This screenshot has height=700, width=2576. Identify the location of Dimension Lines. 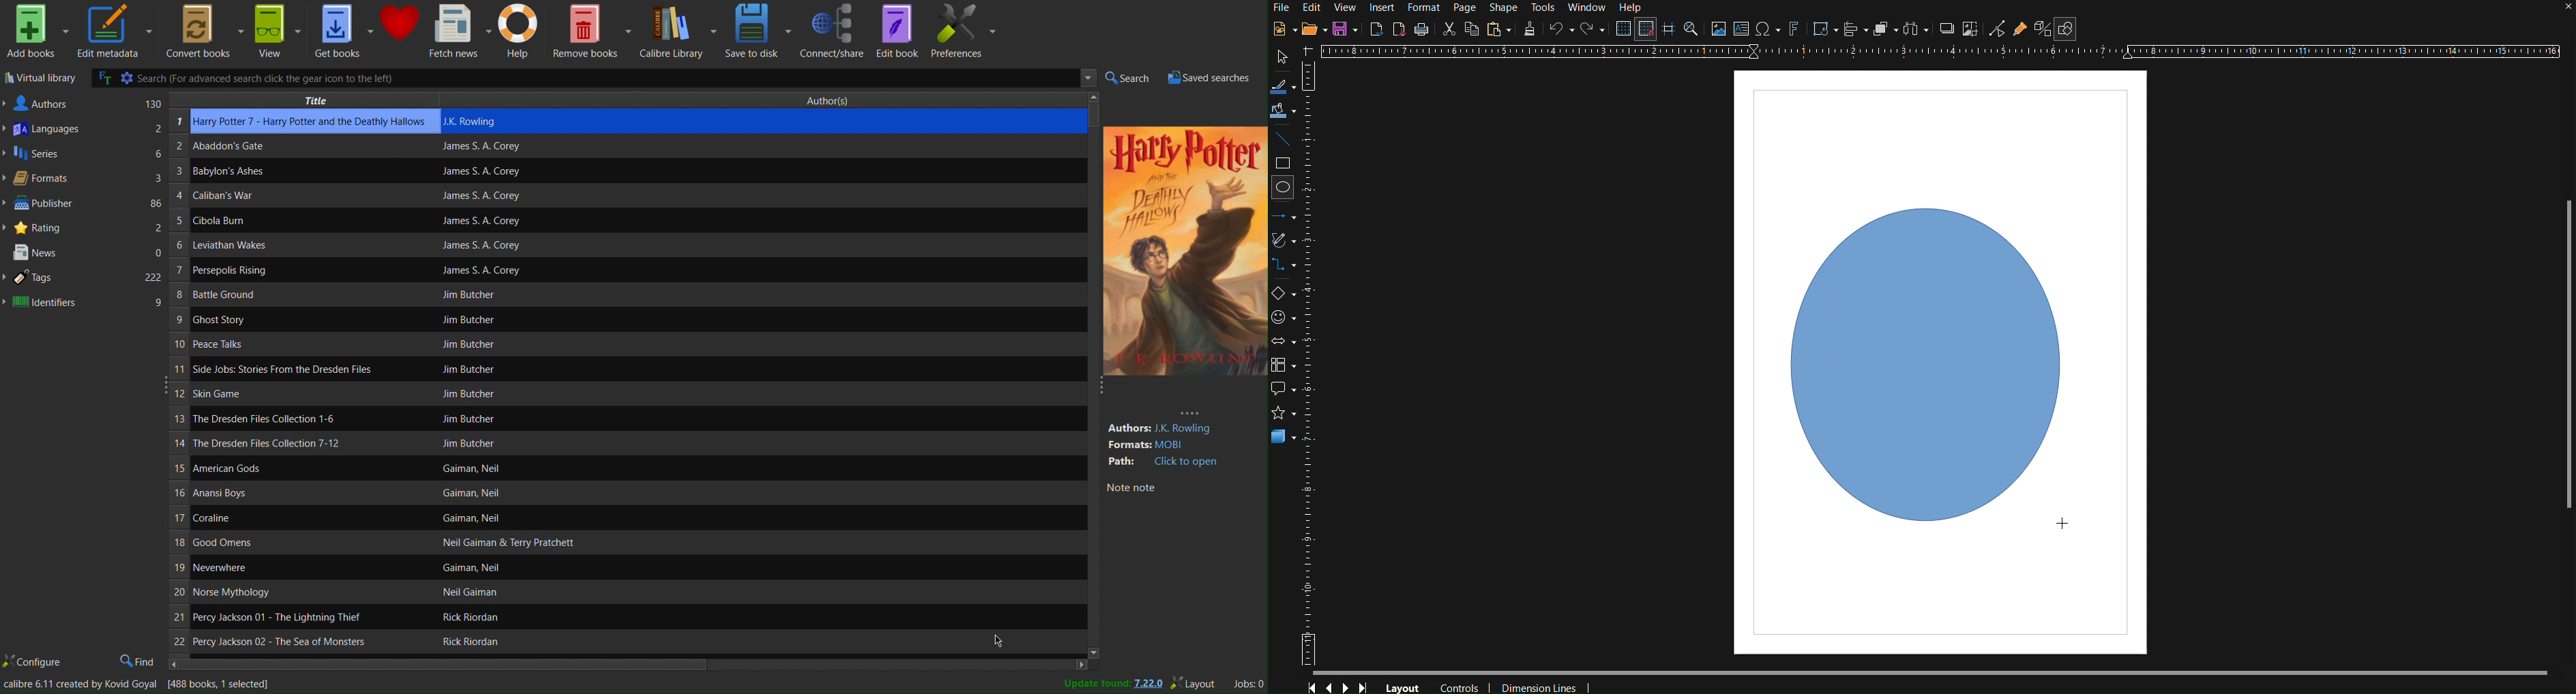
(1542, 685).